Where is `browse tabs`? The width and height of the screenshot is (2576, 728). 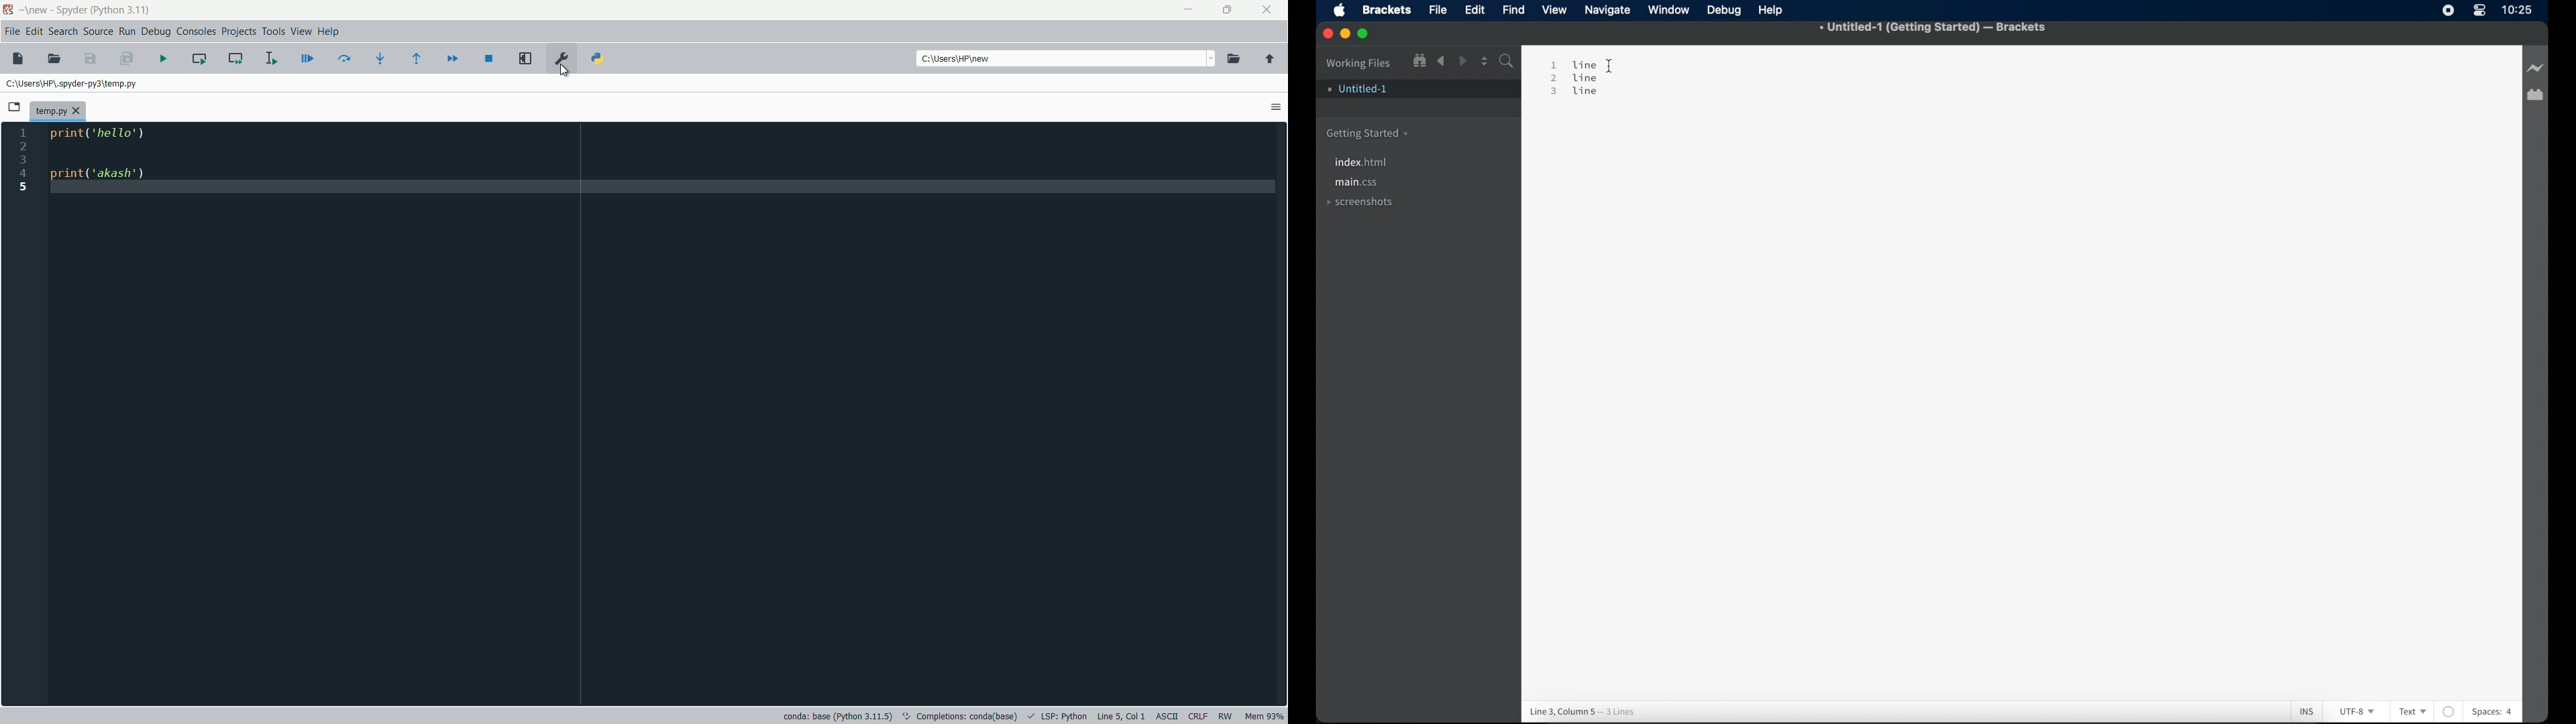 browse tabs is located at coordinates (15, 107).